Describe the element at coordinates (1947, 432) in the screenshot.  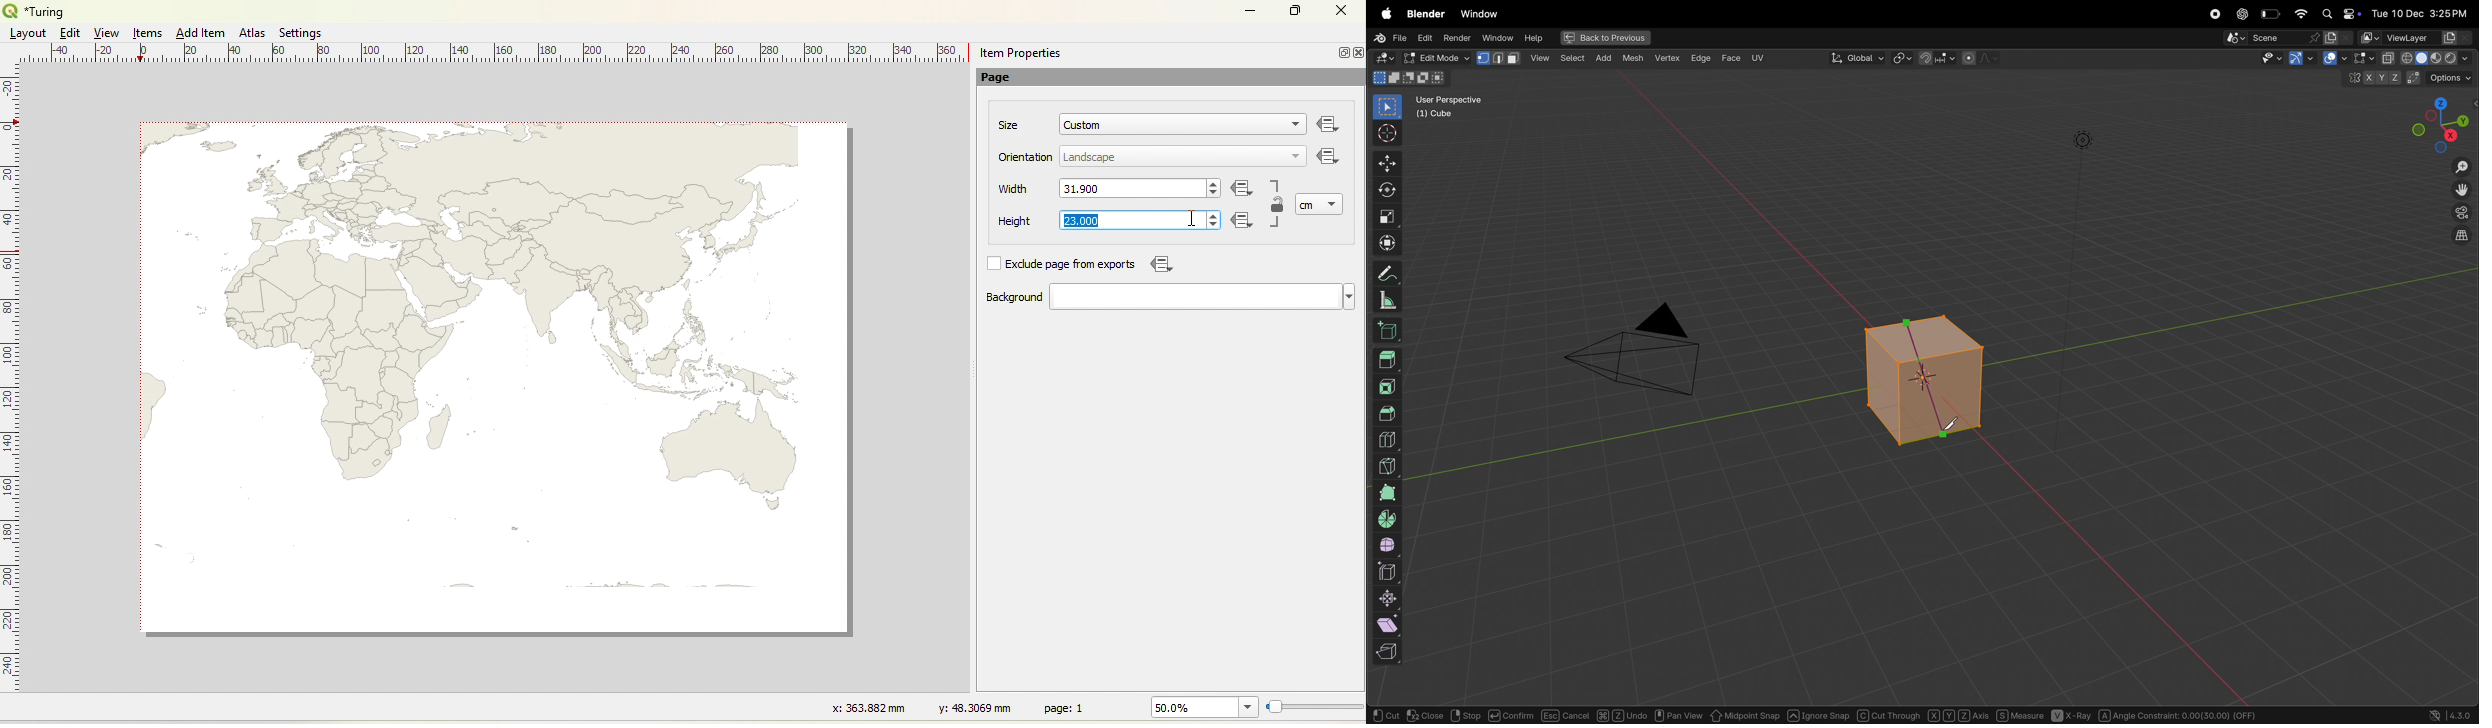
I see `knife` at that location.